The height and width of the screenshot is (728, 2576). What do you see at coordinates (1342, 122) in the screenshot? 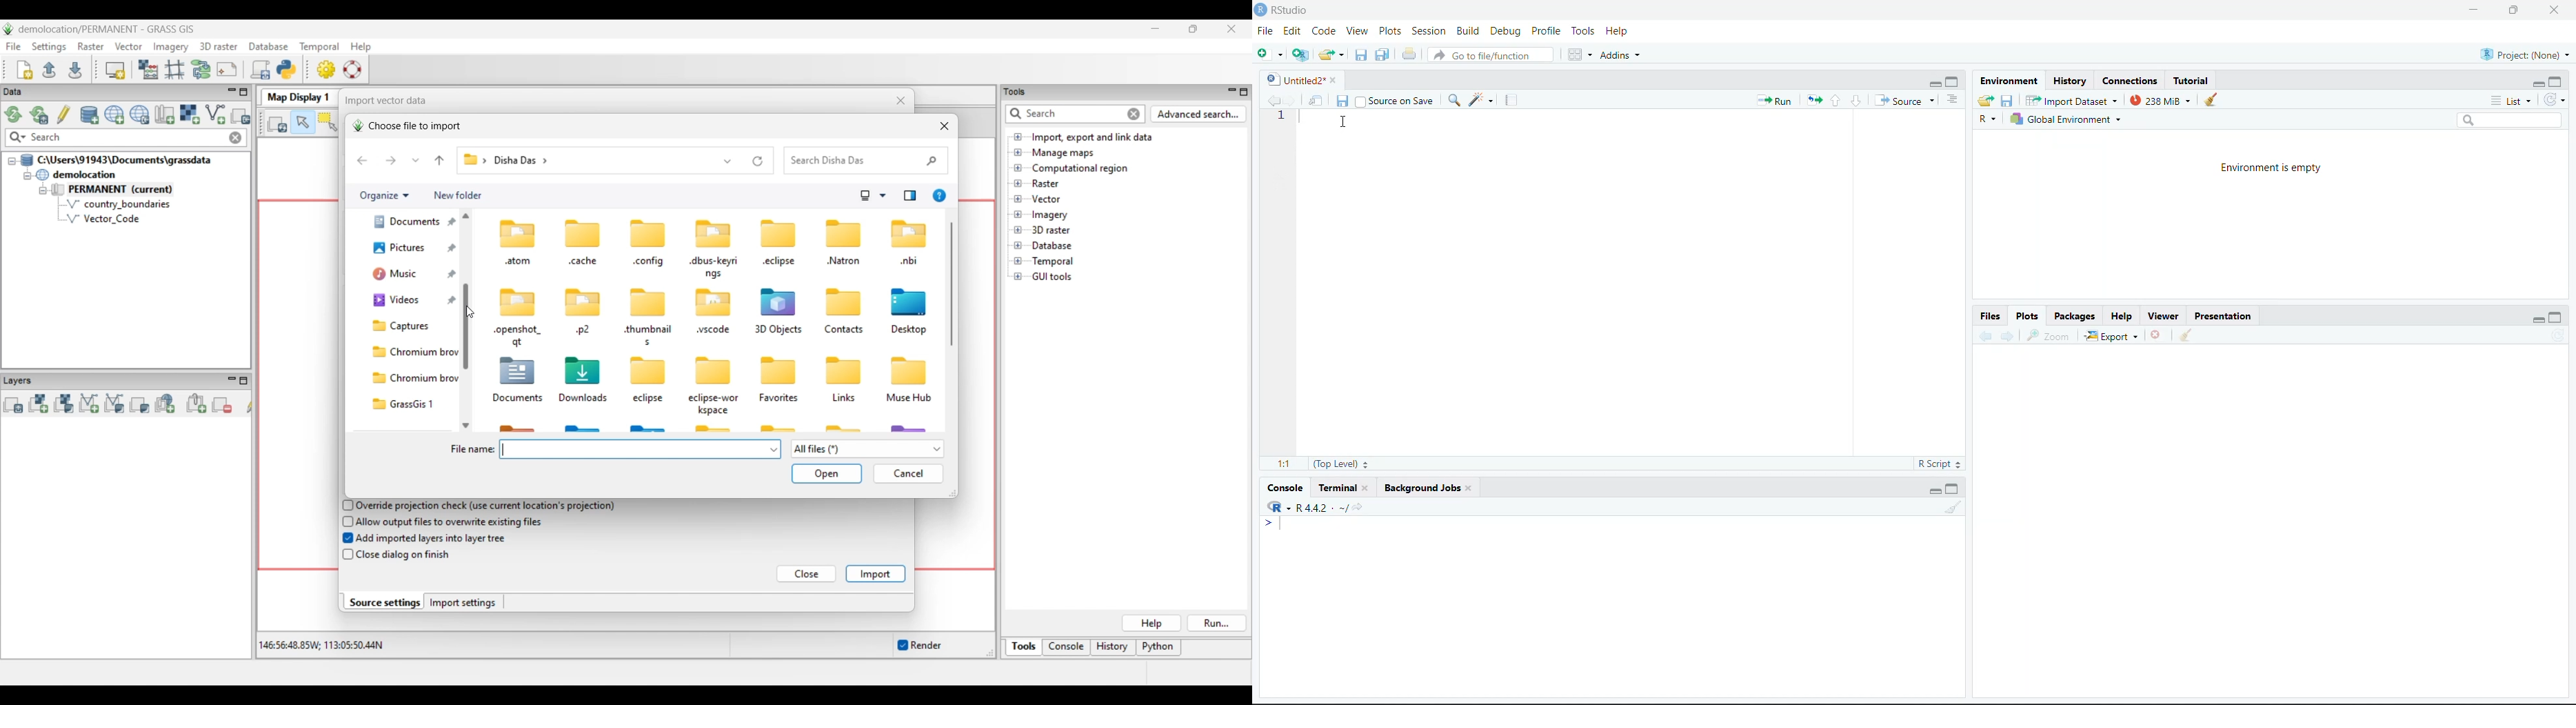
I see `cursor` at bounding box center [1342, 122].